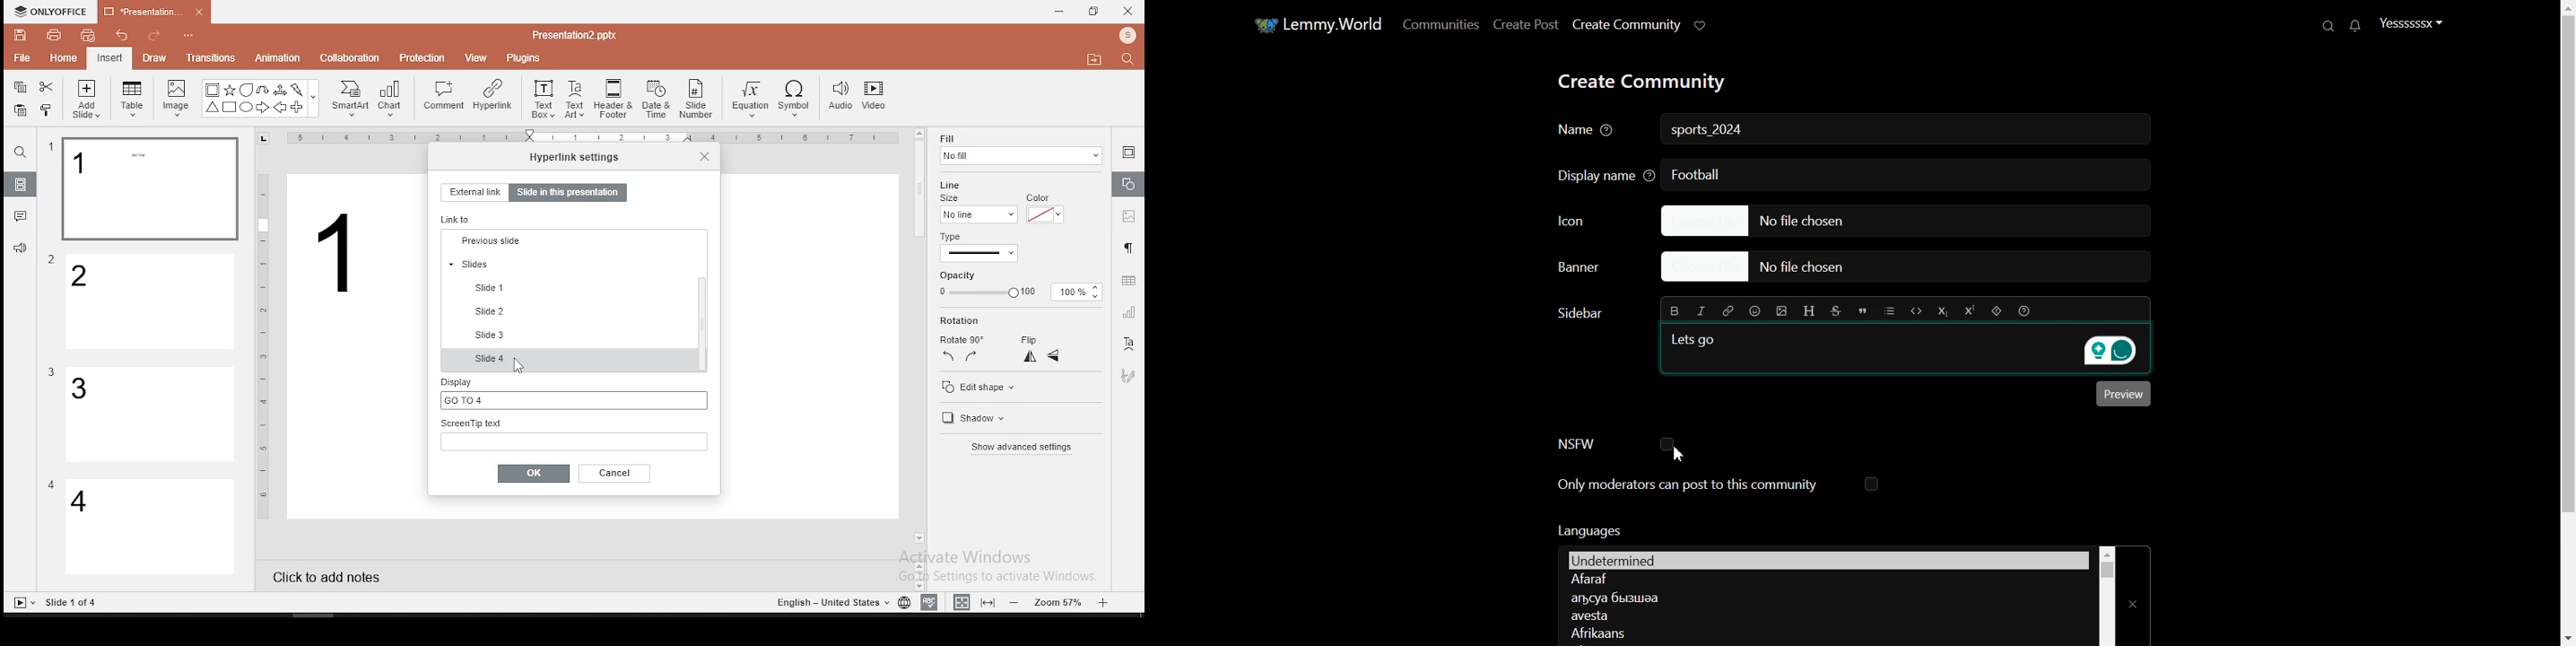  Describe the element at coordinates (2107, 595) in the screenshot. I see `Vertical scroll bar` at that location.